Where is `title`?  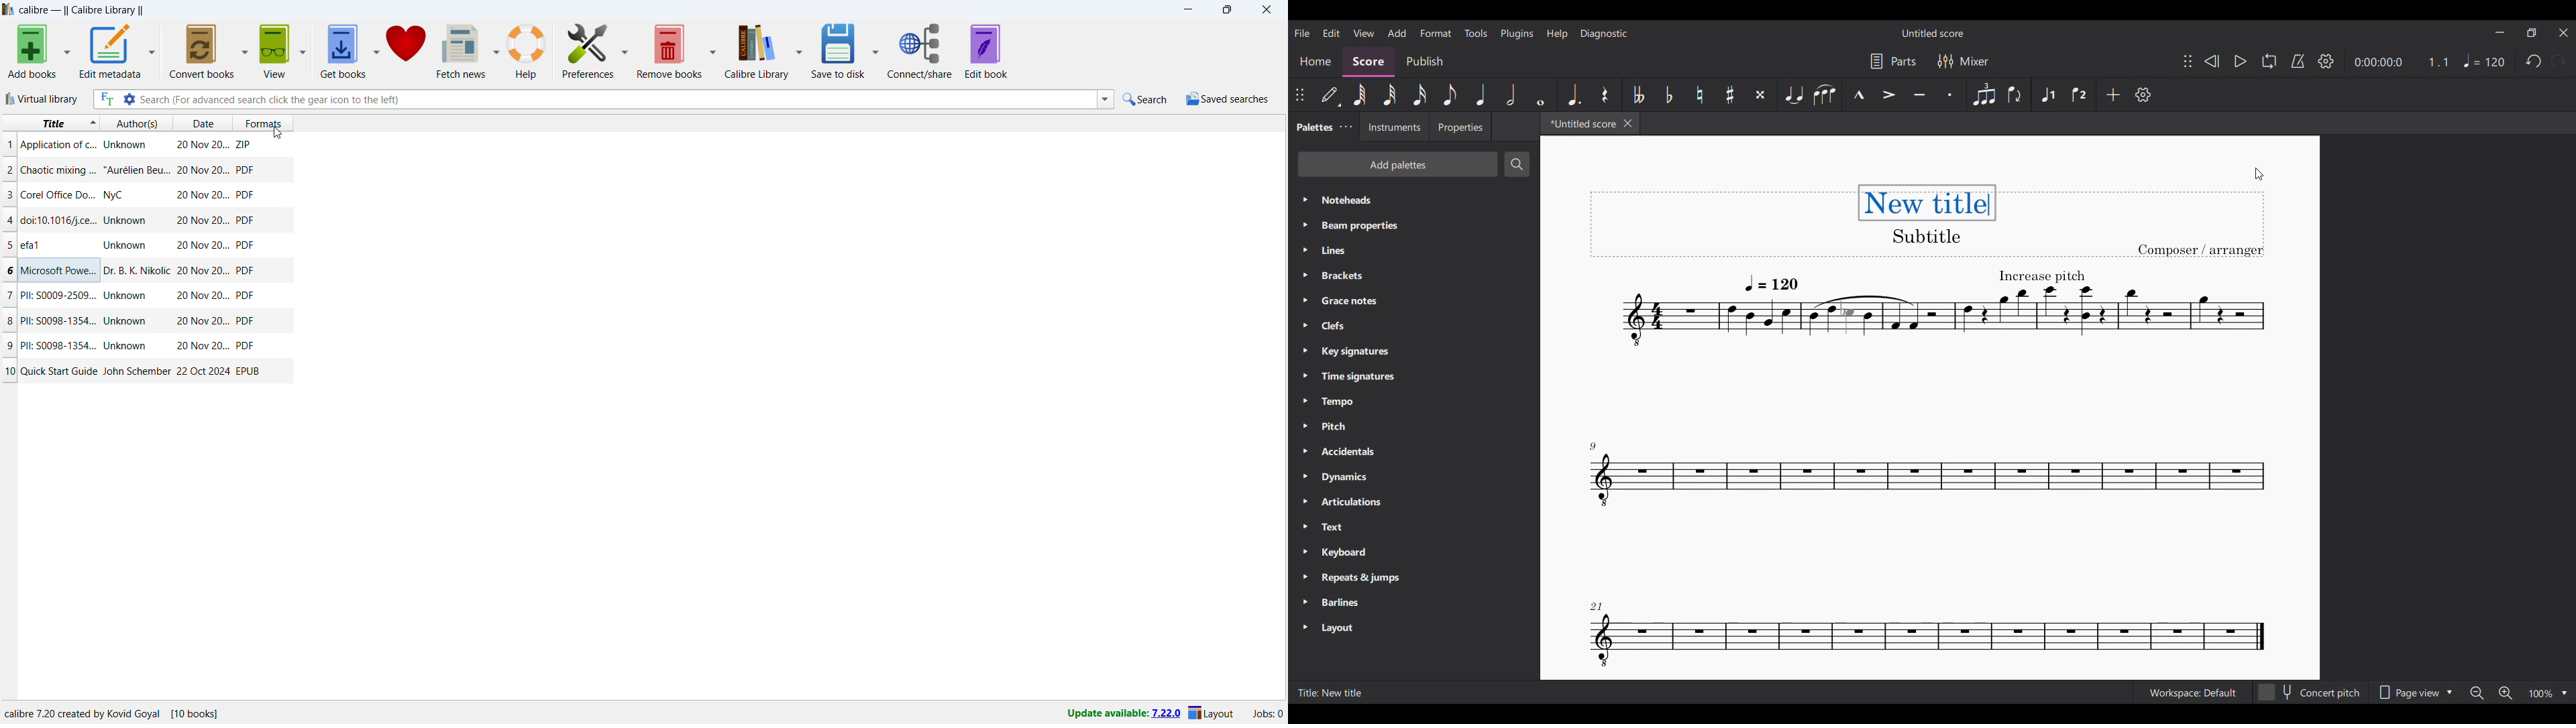 title is located at coordinates (42, 245).